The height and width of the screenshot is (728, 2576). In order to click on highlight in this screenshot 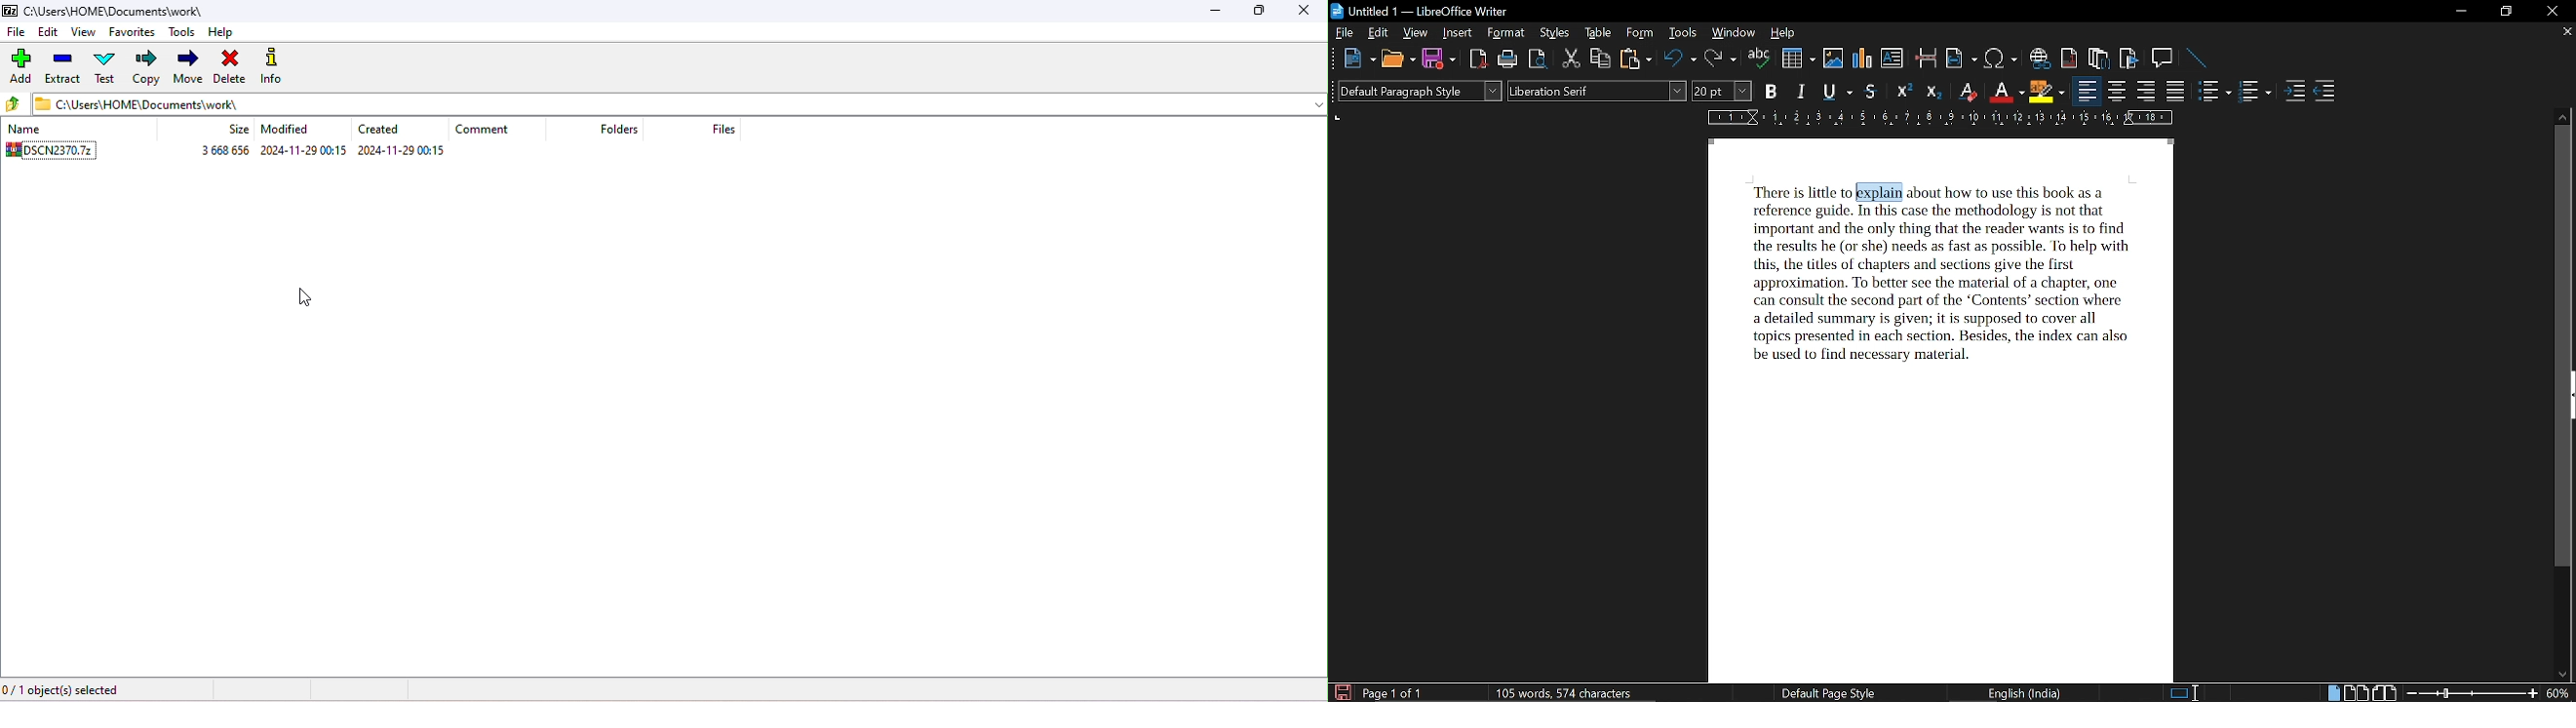, I will do `click(2046, 92)`.